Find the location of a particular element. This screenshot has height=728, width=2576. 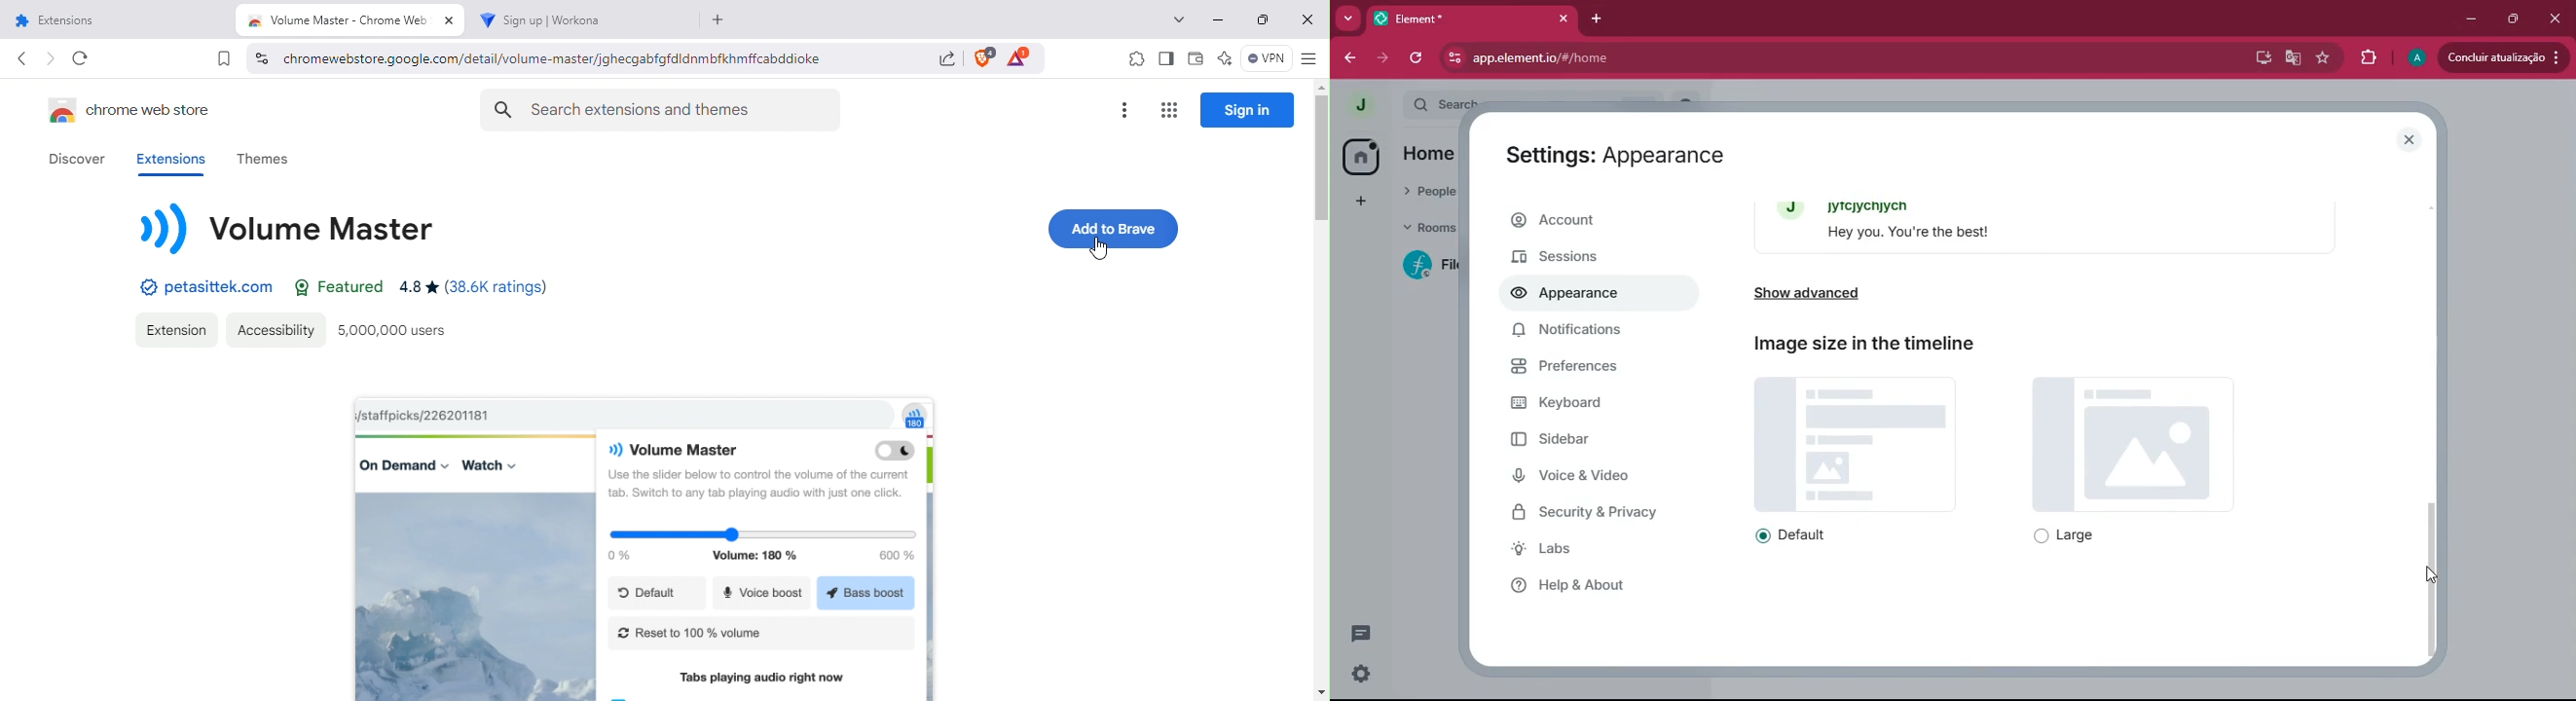

Maximize is located at coordinates (1259, 19).